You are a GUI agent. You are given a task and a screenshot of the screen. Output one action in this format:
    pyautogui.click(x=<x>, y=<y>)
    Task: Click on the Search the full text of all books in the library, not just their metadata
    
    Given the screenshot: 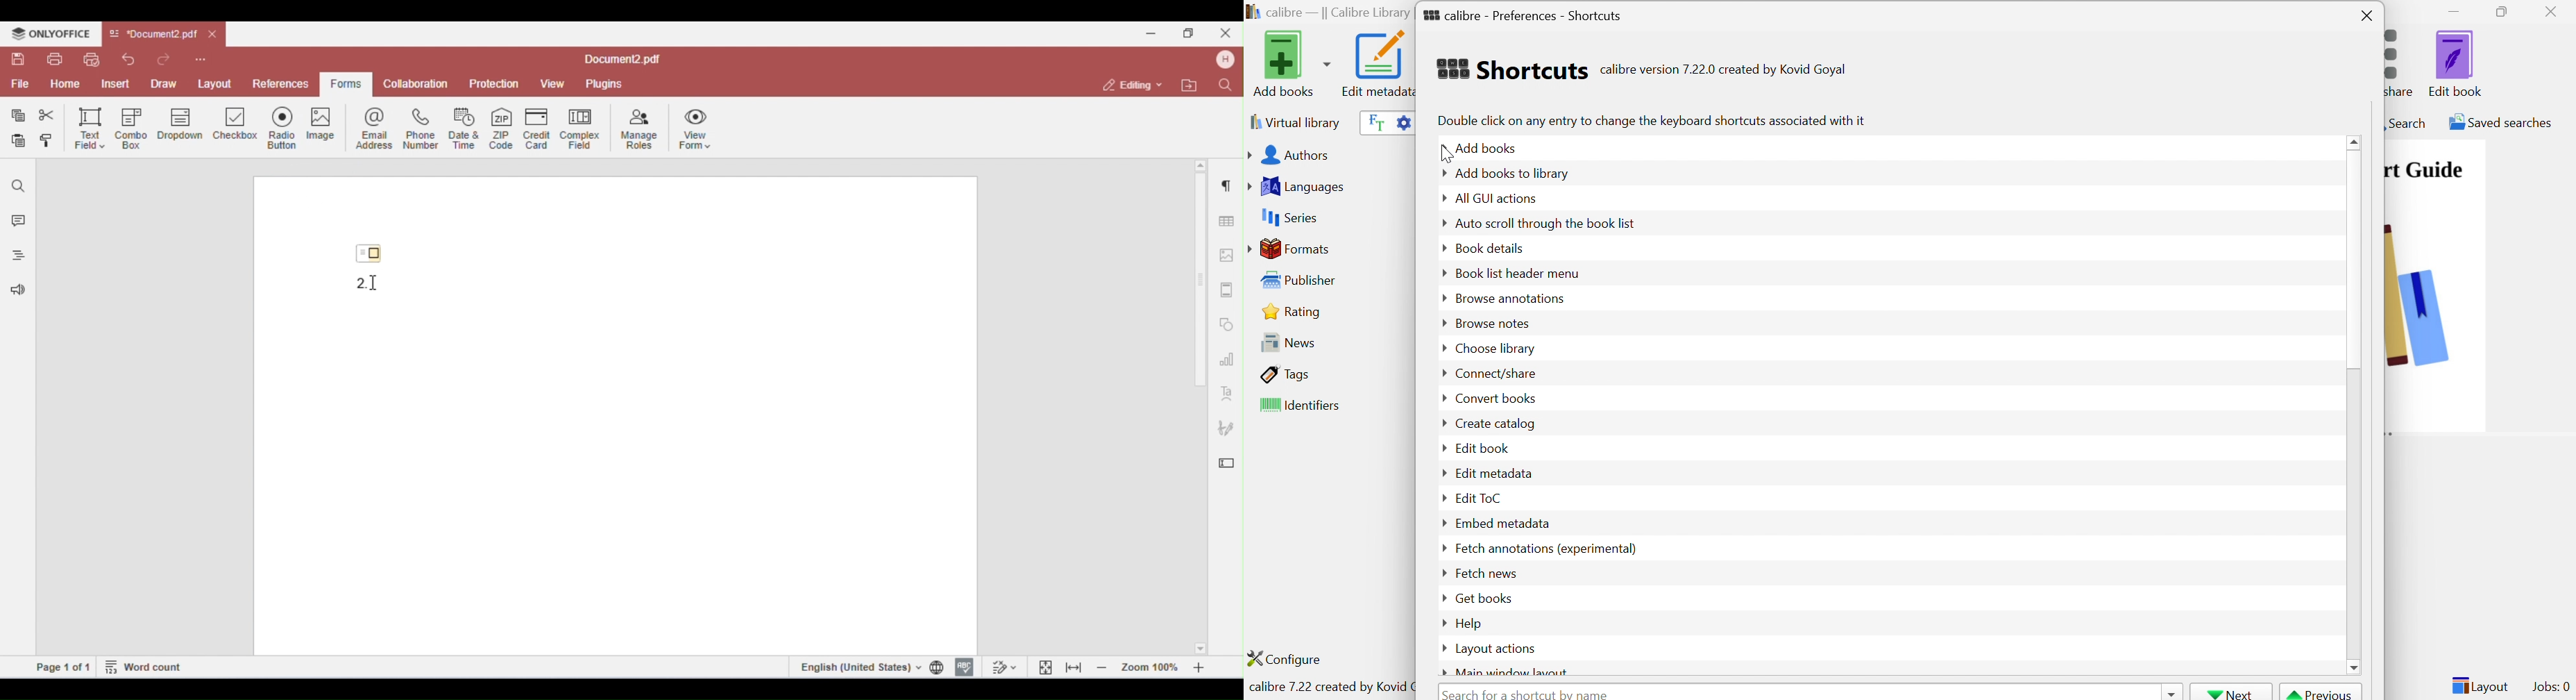 What is the action you would take?
    pyautogui.click(x=1373, y=122)
    